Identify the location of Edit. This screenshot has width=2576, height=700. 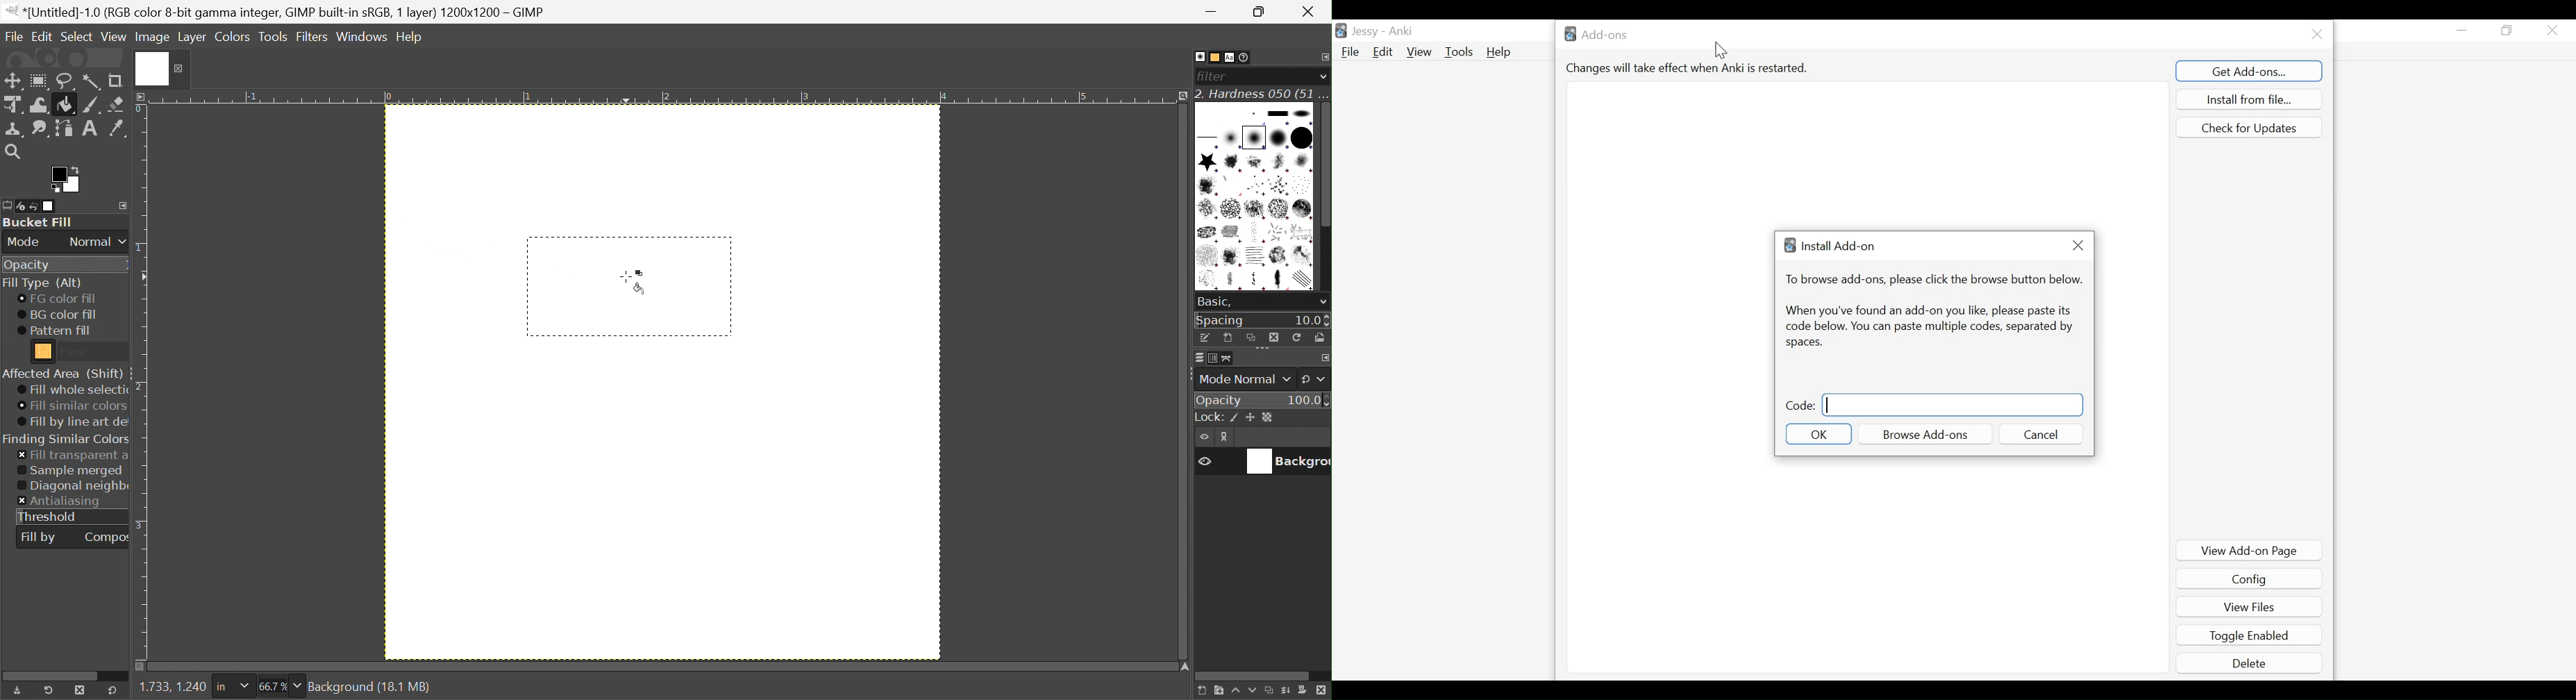
(42, 35).